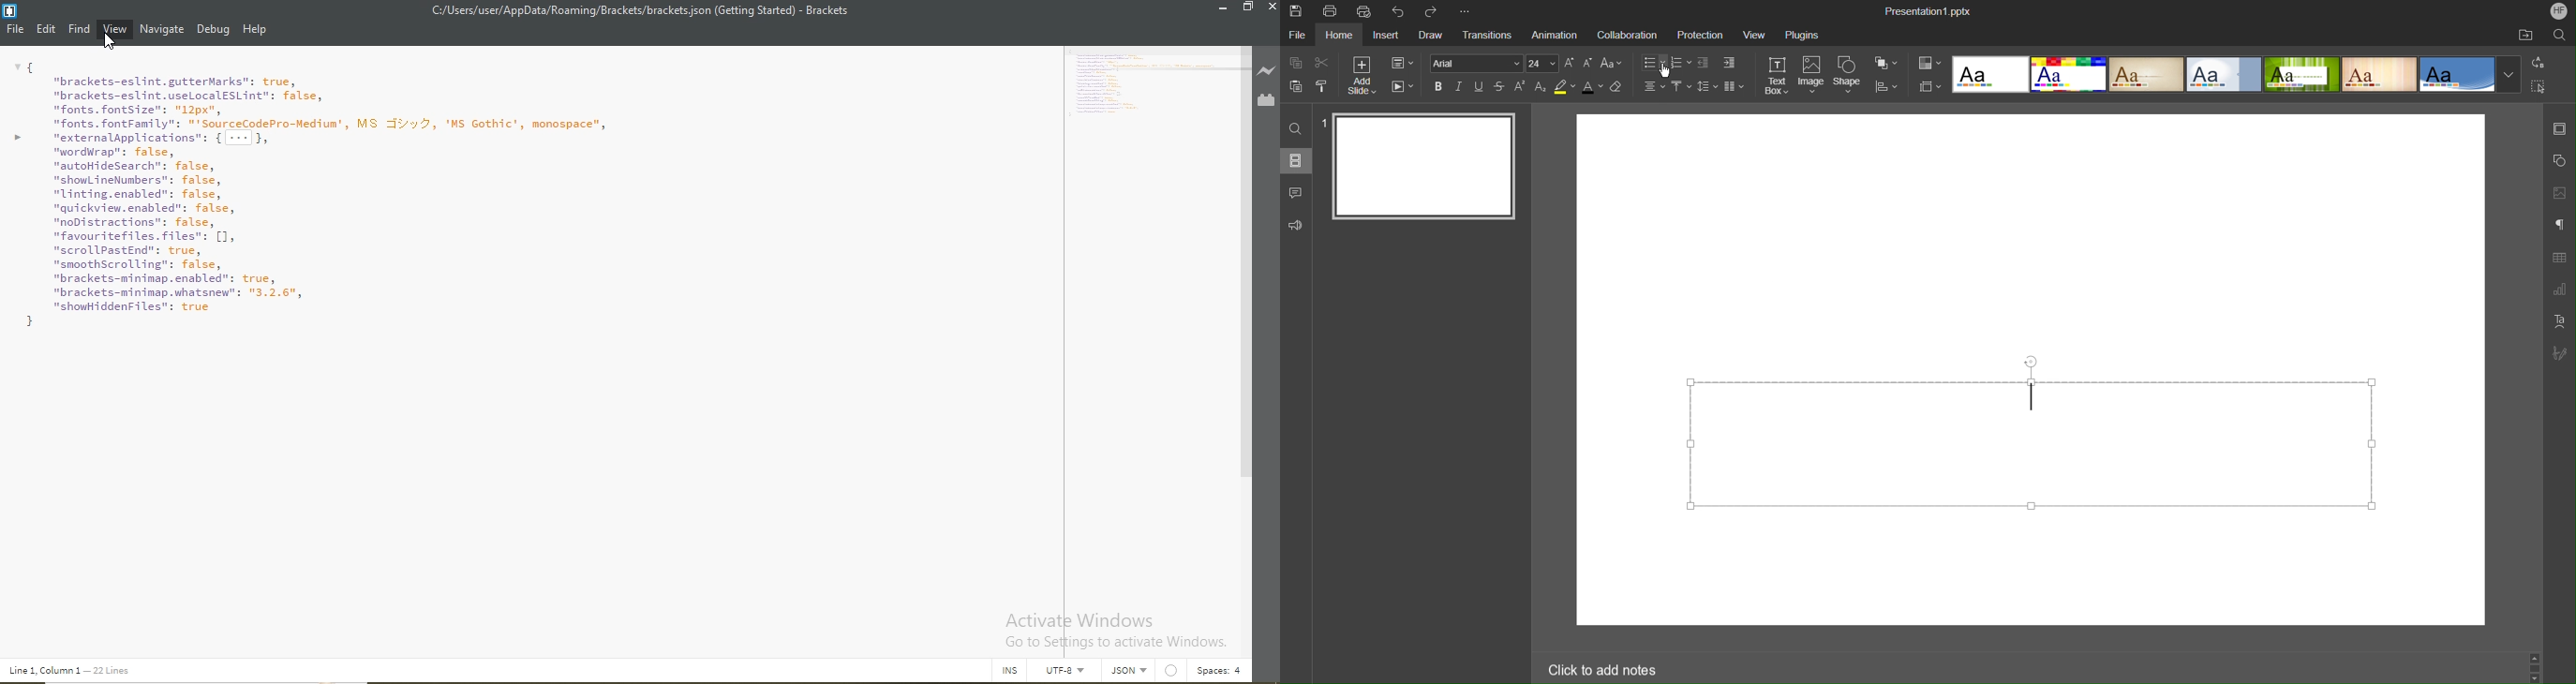 This screenshot has height=700, width=2576. Describe the element at coordinates (1011, 671) in the screenshot. I see `INS` at that location.